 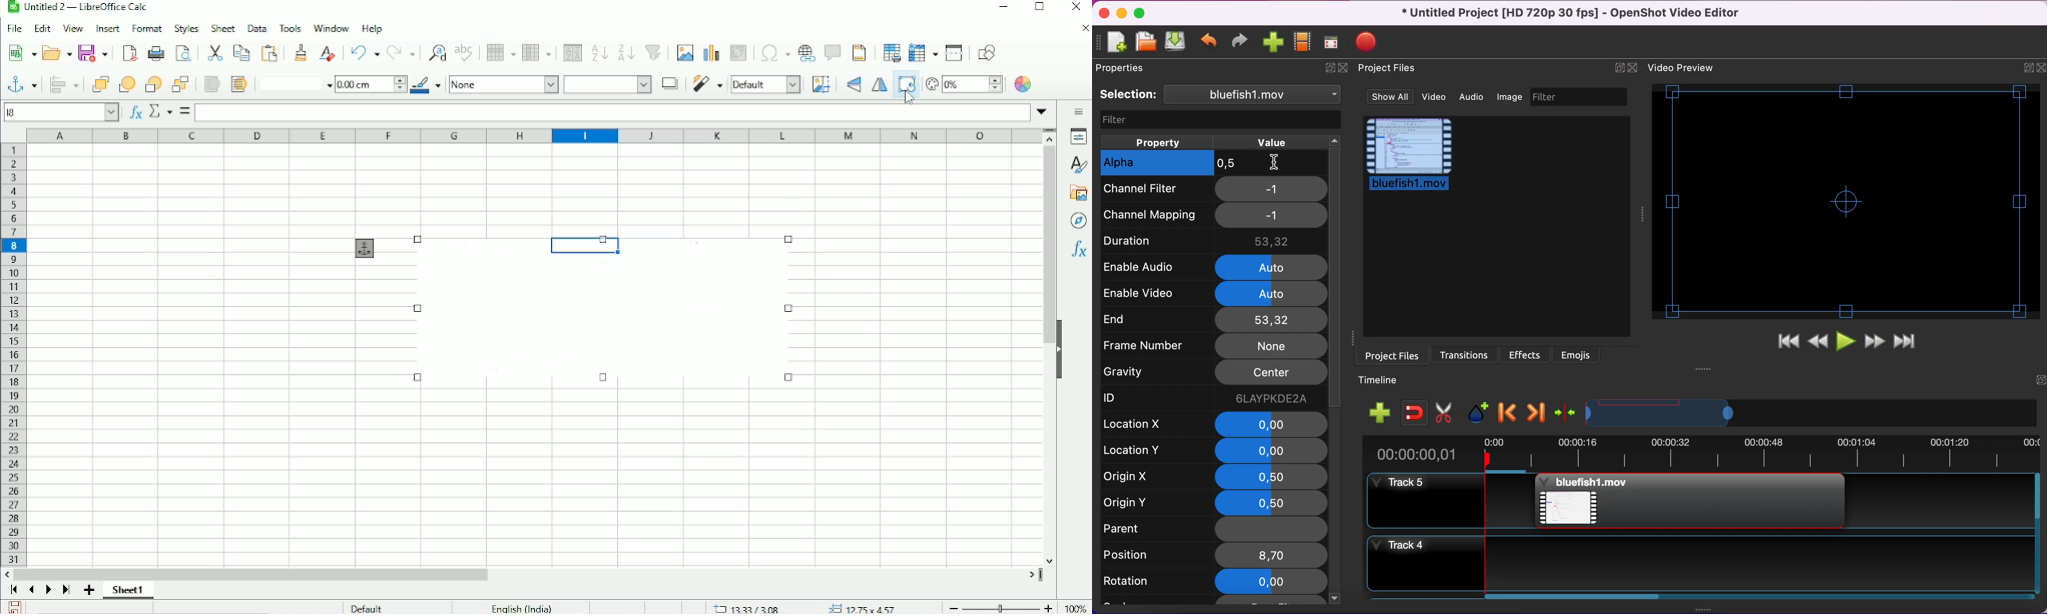 What do you see at coordinates (860, 52) in the screenshot?
I see `Headers and footers` at bounding box center [860, 52].